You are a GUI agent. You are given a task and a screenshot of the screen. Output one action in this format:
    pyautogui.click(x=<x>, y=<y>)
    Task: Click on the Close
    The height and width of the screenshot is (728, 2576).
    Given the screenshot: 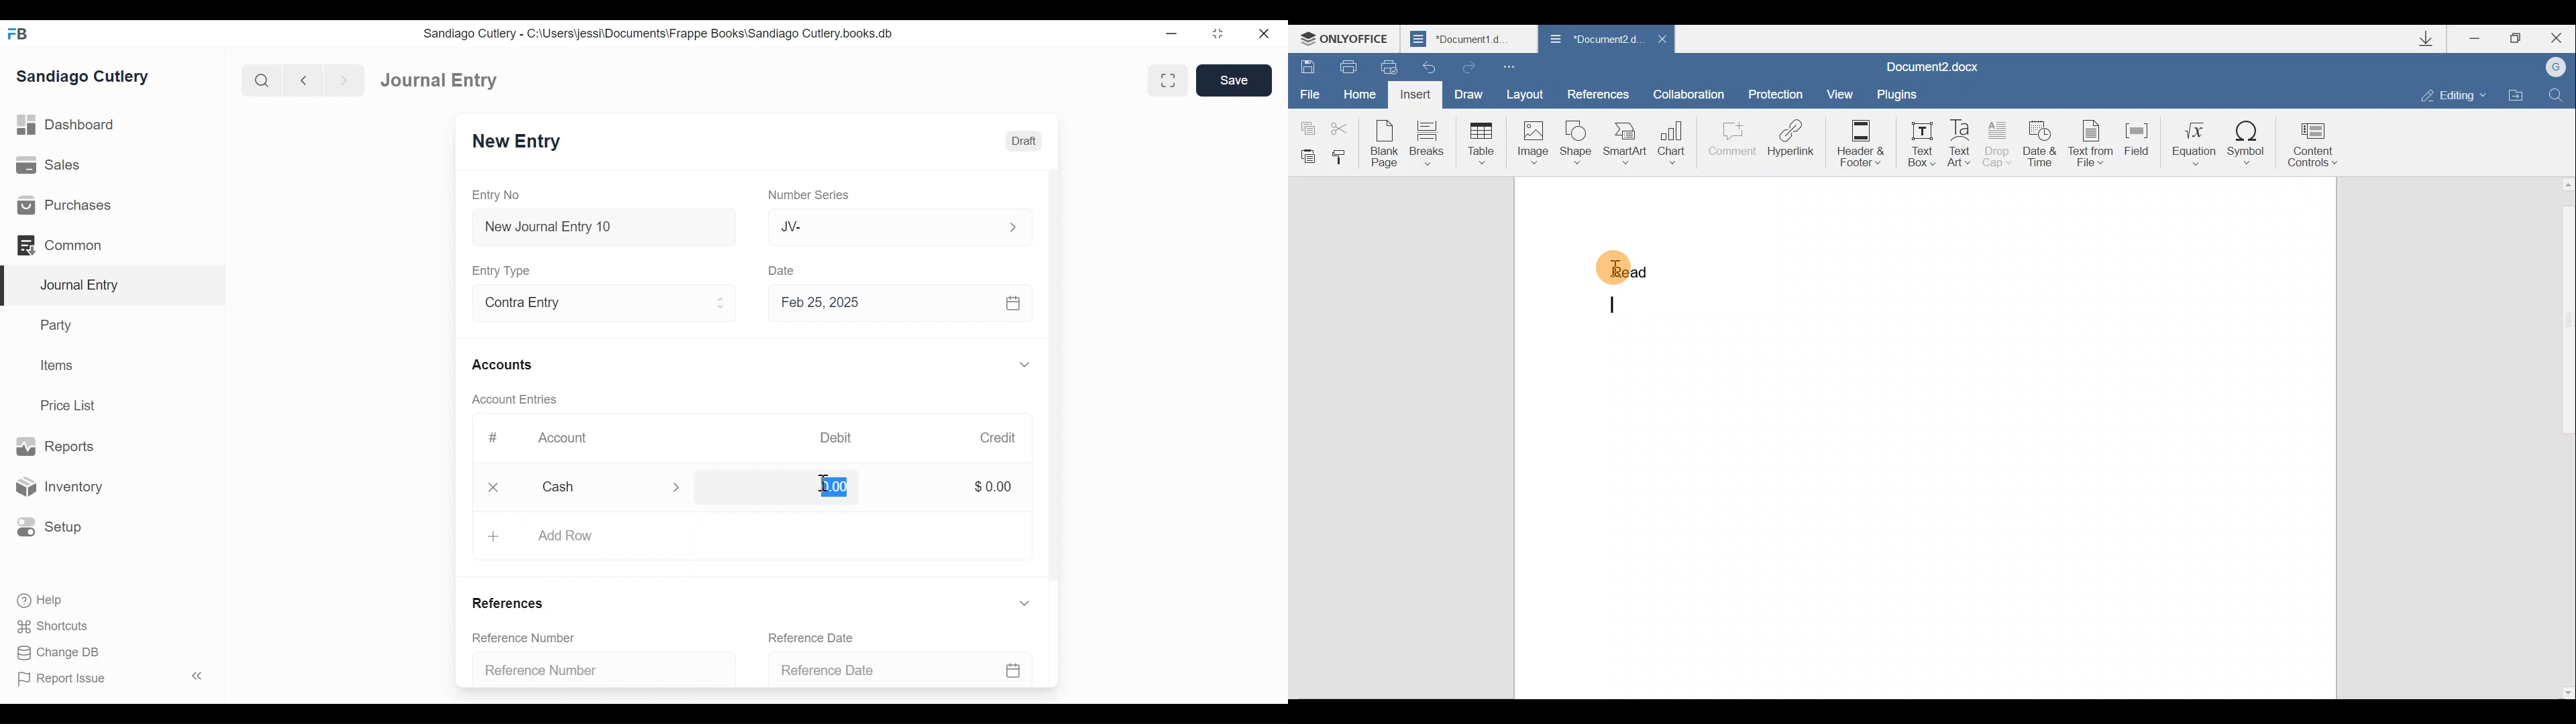 What is the action you would take?
    pyautogui.click(x=494, y=487)
    